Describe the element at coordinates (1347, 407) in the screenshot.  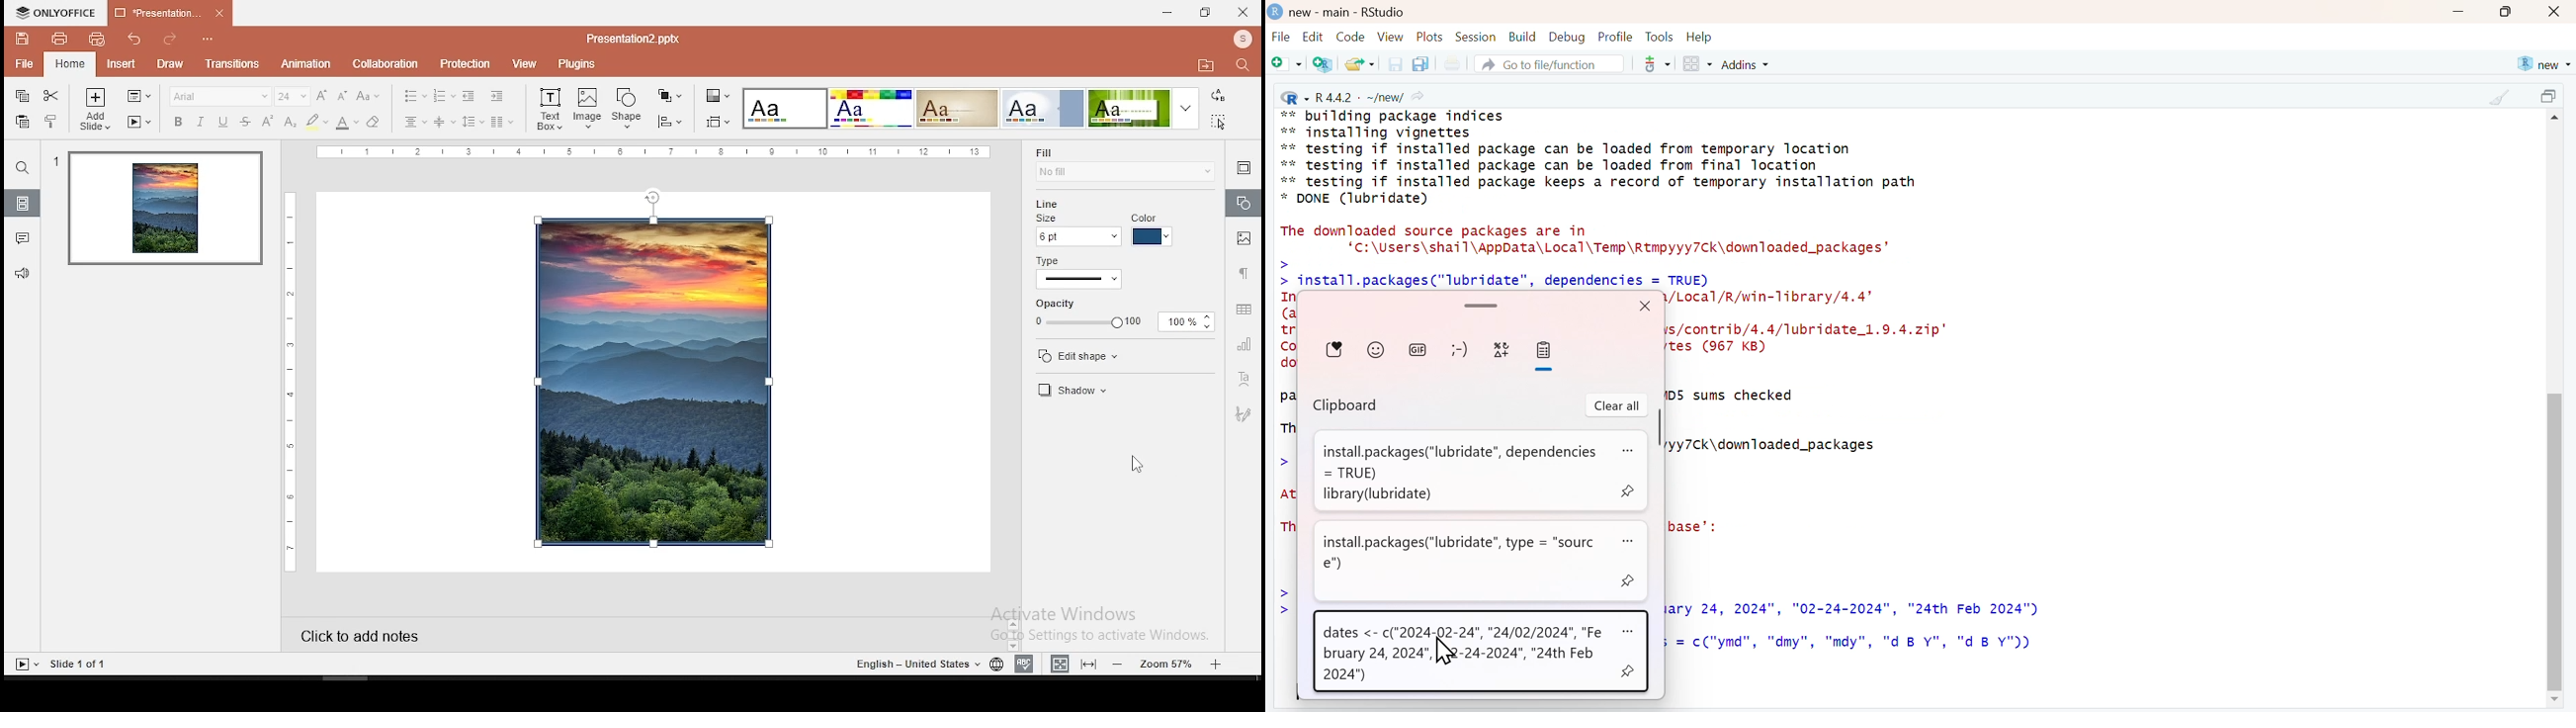
I see `Clipboard` at that location.